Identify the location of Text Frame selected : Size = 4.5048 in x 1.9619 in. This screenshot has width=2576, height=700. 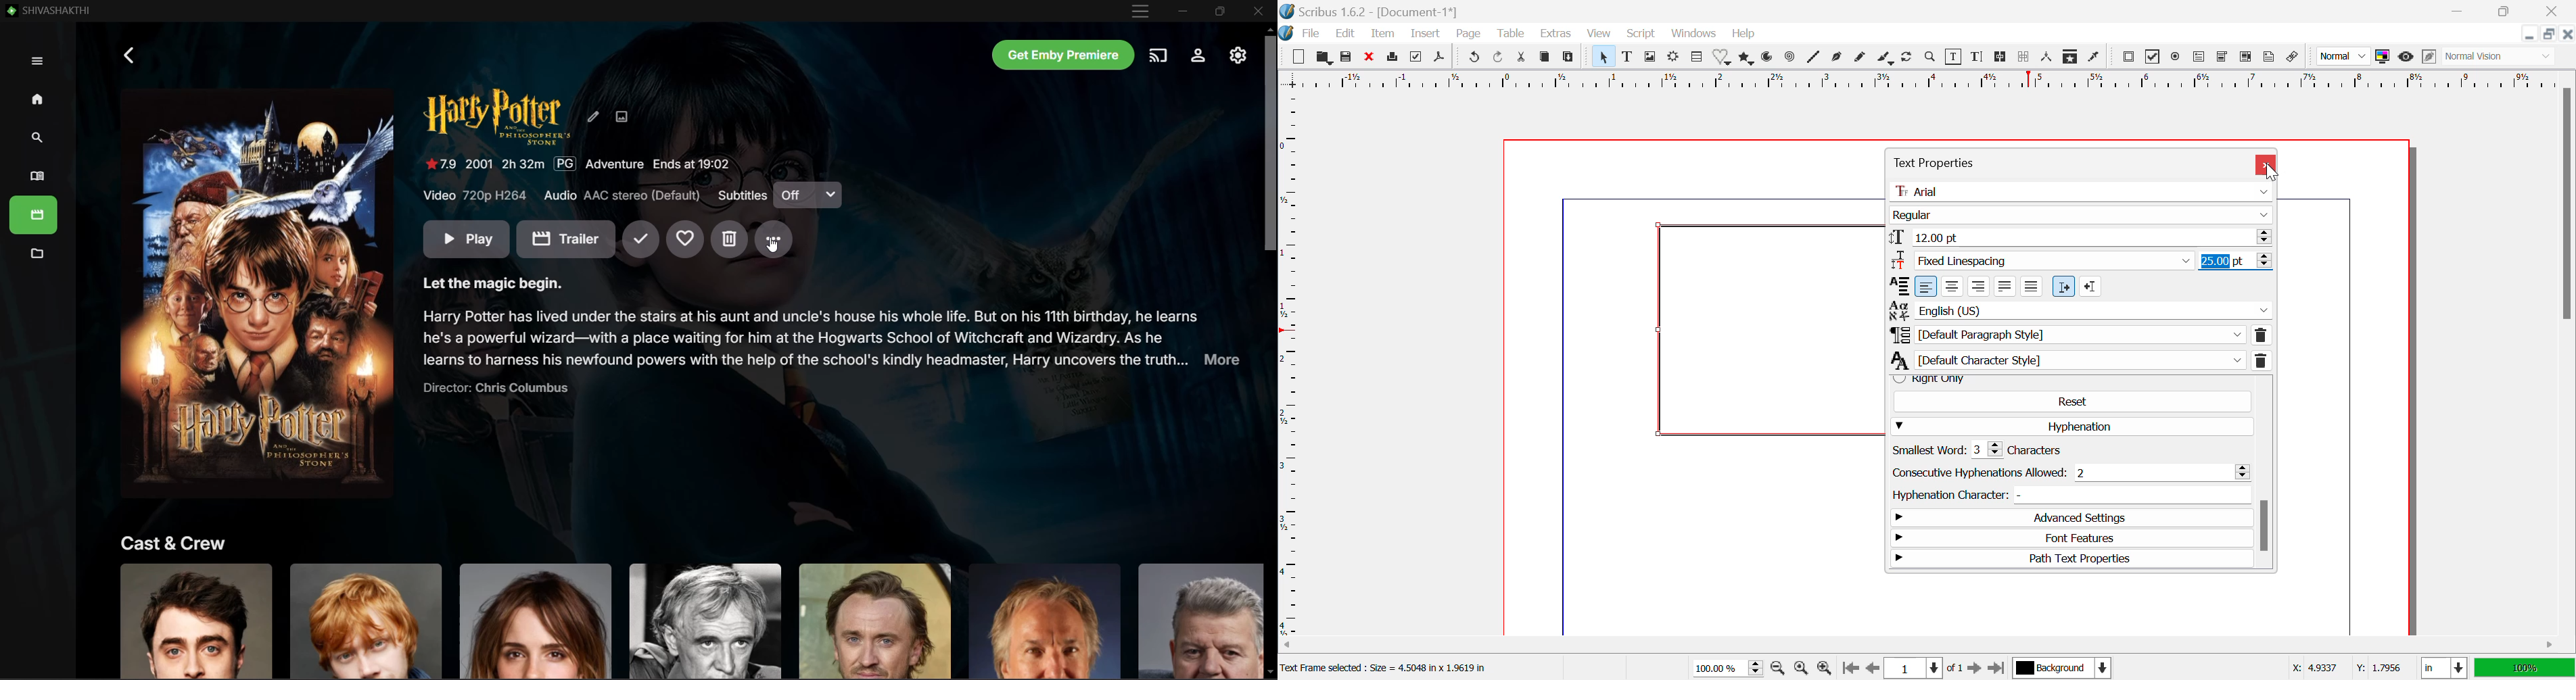
(1389, 668).